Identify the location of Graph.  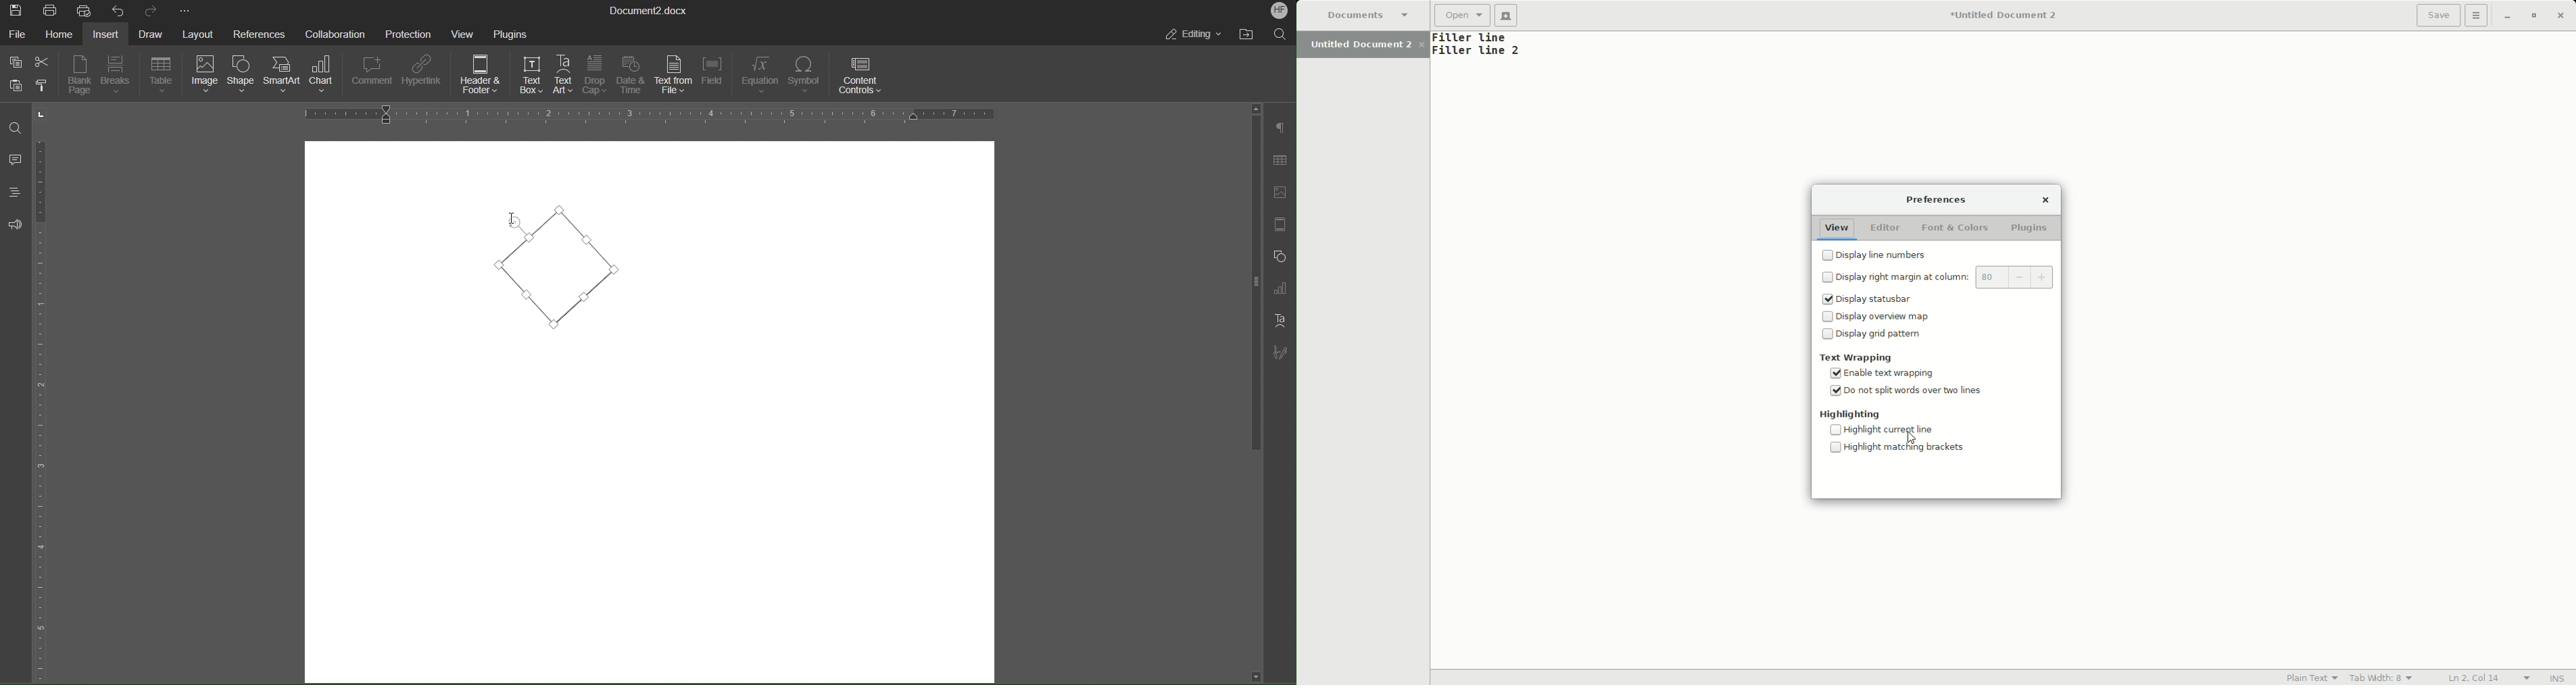
(1279, 288).